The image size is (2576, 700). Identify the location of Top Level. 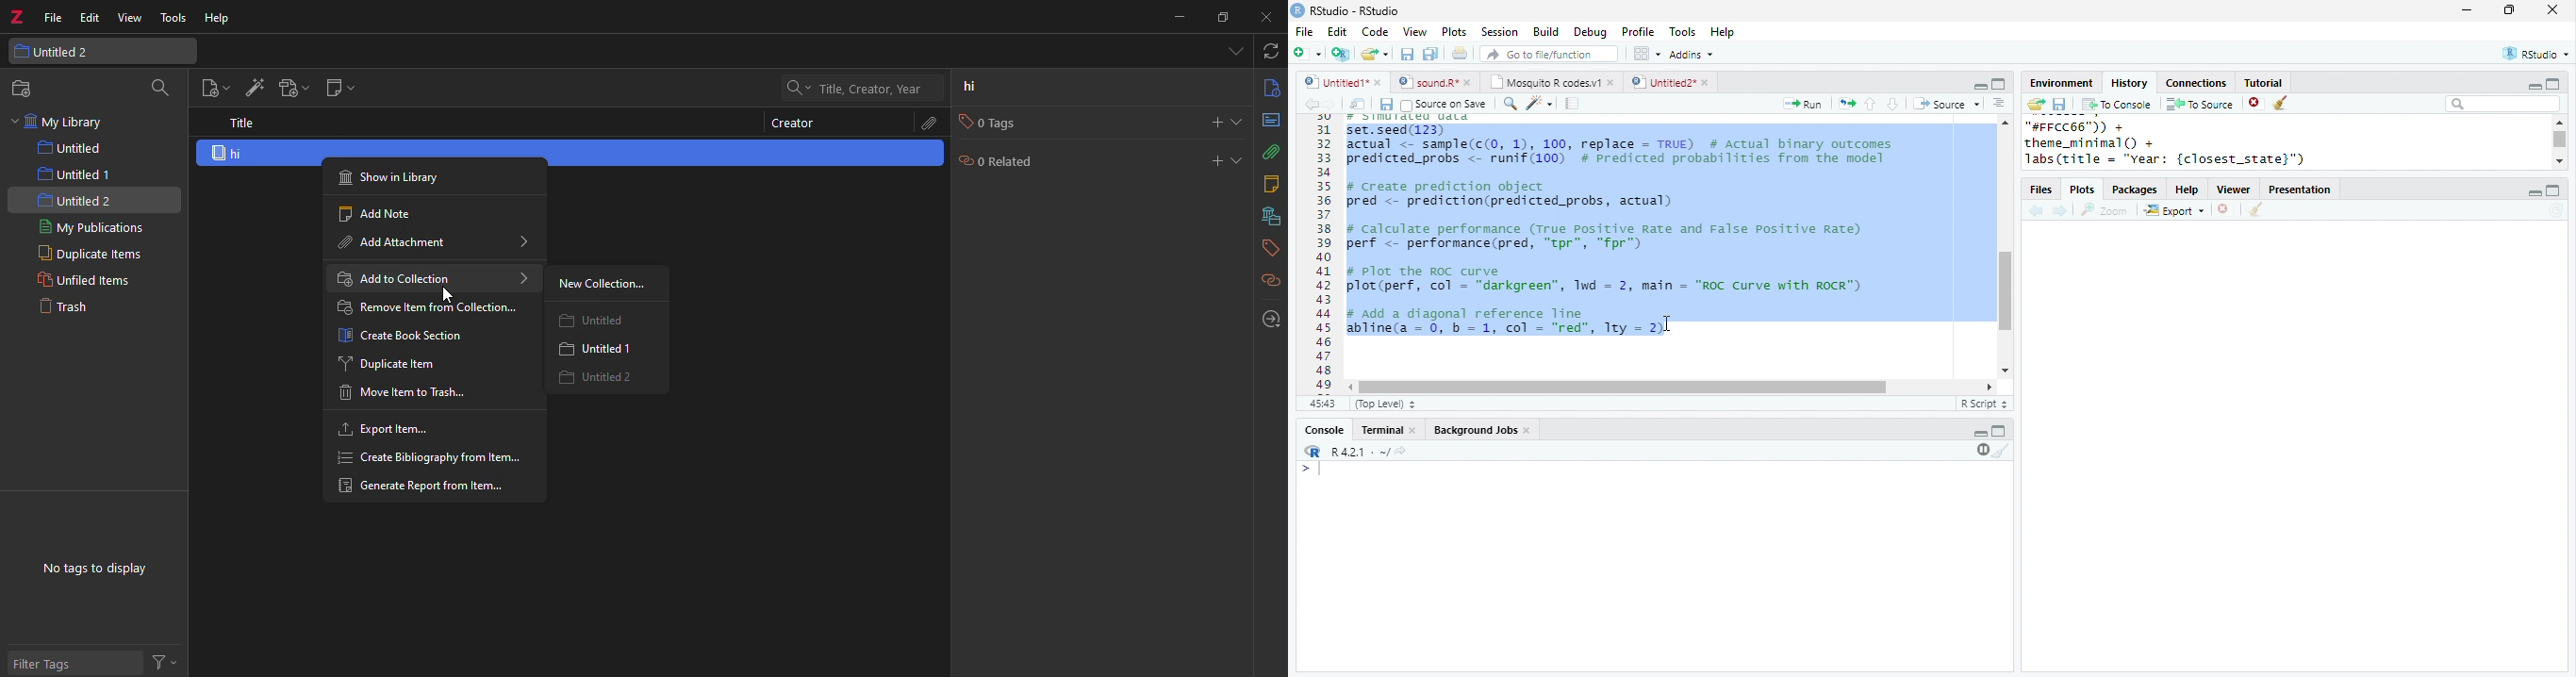
(1387, 404).